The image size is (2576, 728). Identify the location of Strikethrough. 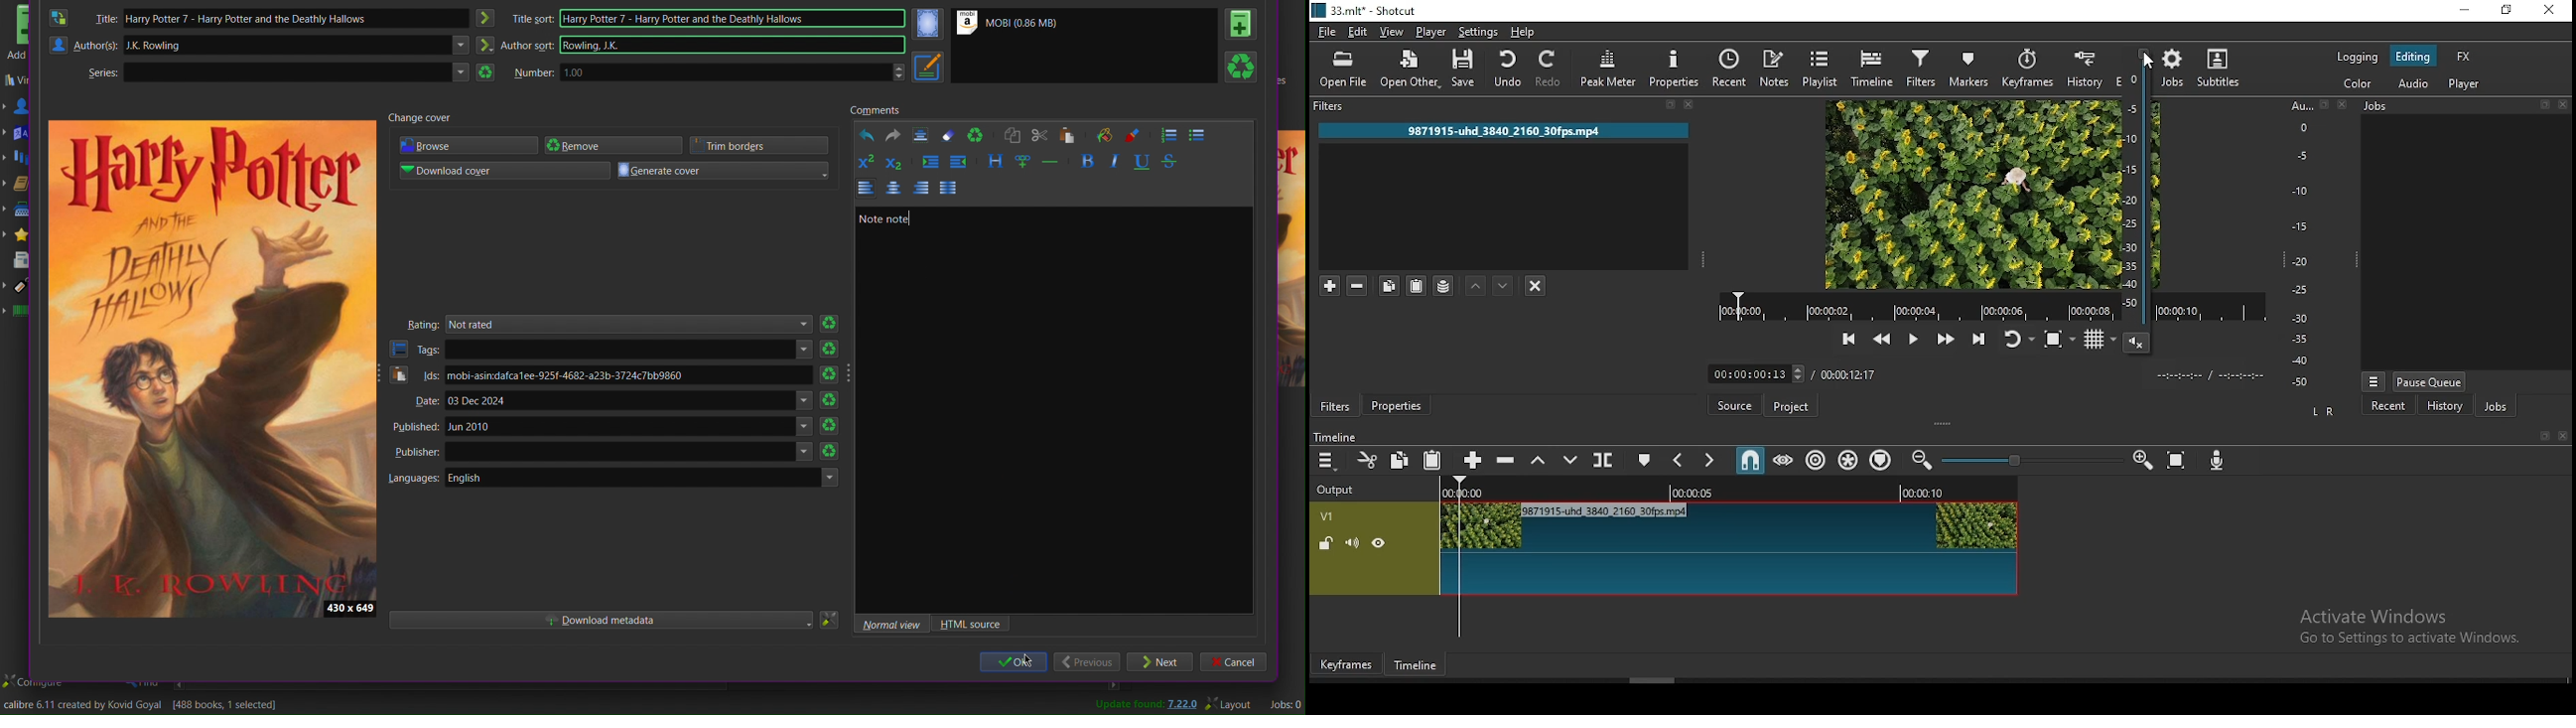
(1169, 161).